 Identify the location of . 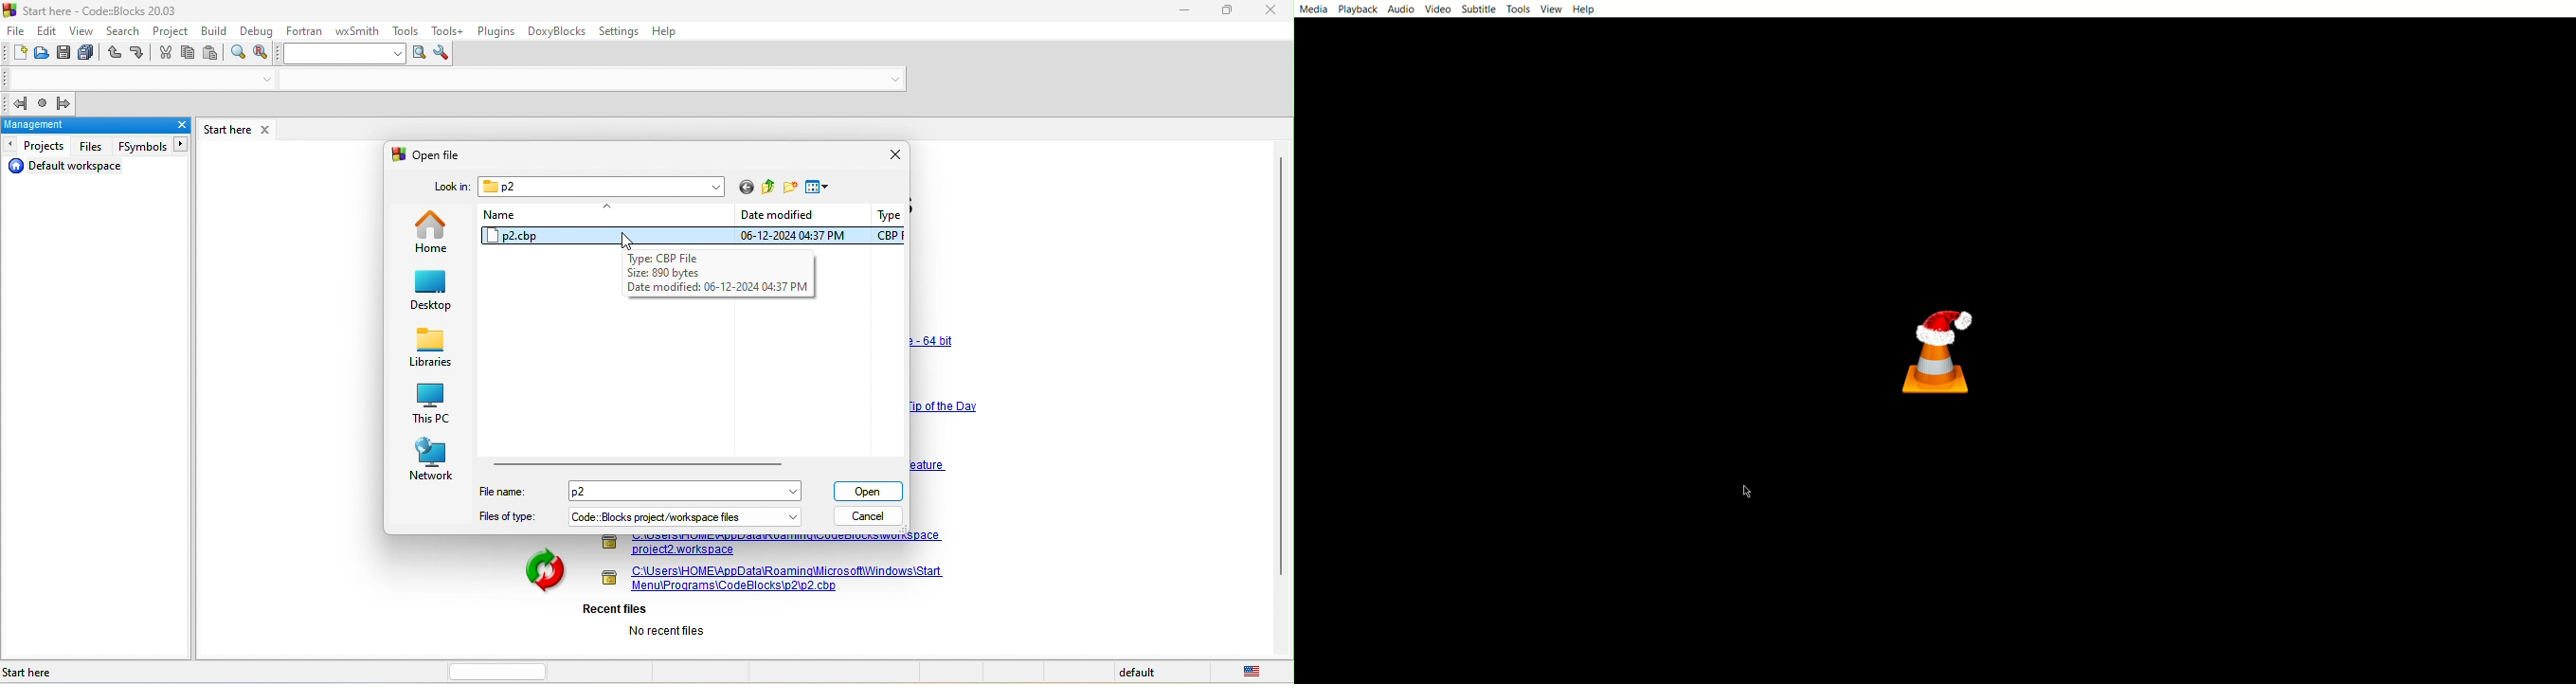
(889, 225).